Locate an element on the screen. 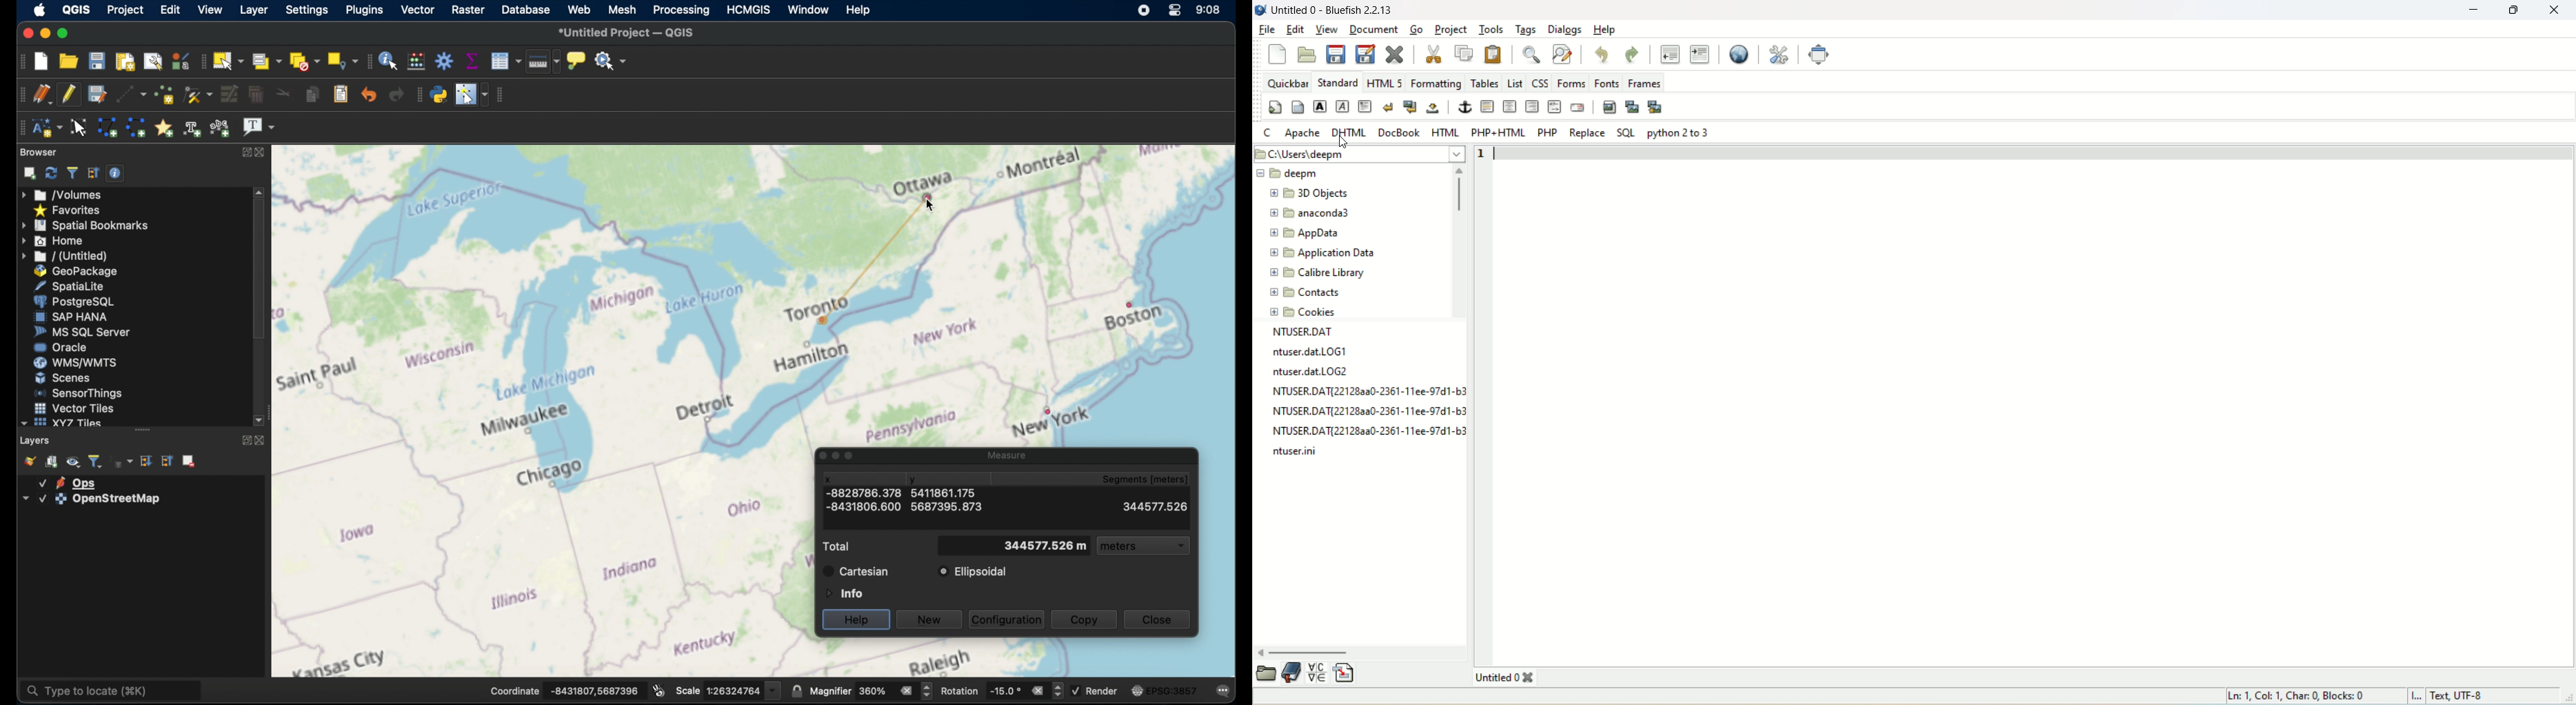 The image size is (2576, 728). remove. layer group is located at coordinates (190, 462).